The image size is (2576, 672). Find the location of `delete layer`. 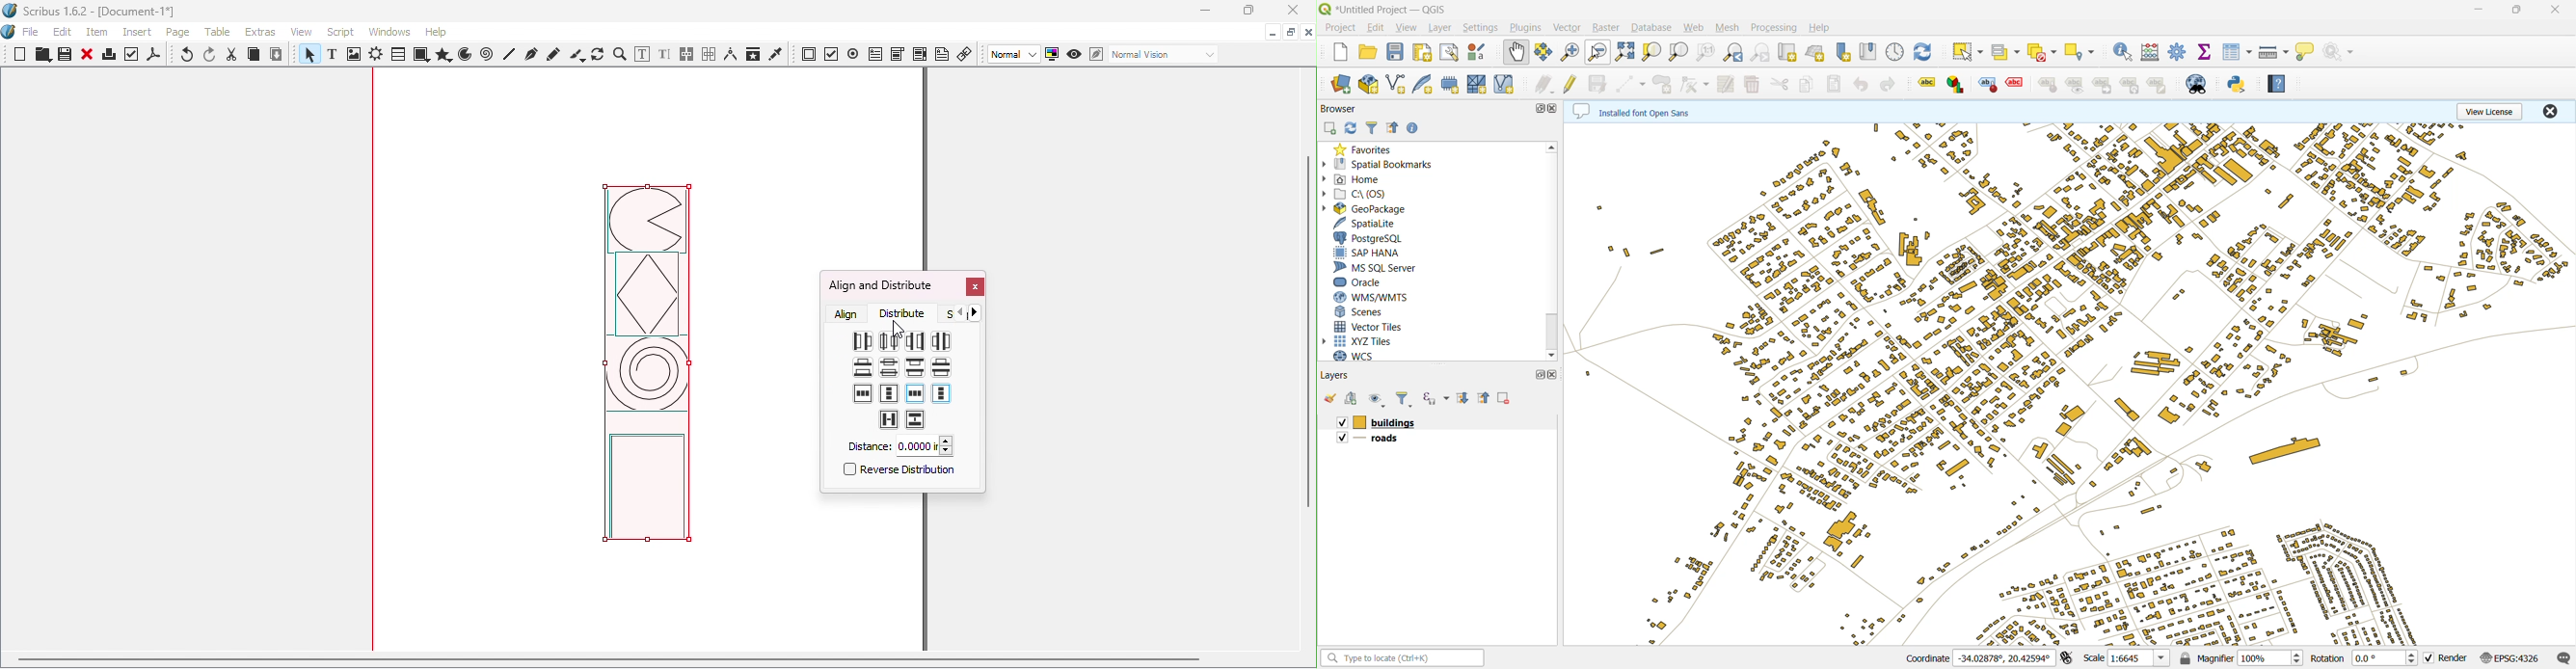

delete layer is located at coordinates (1505, 397).